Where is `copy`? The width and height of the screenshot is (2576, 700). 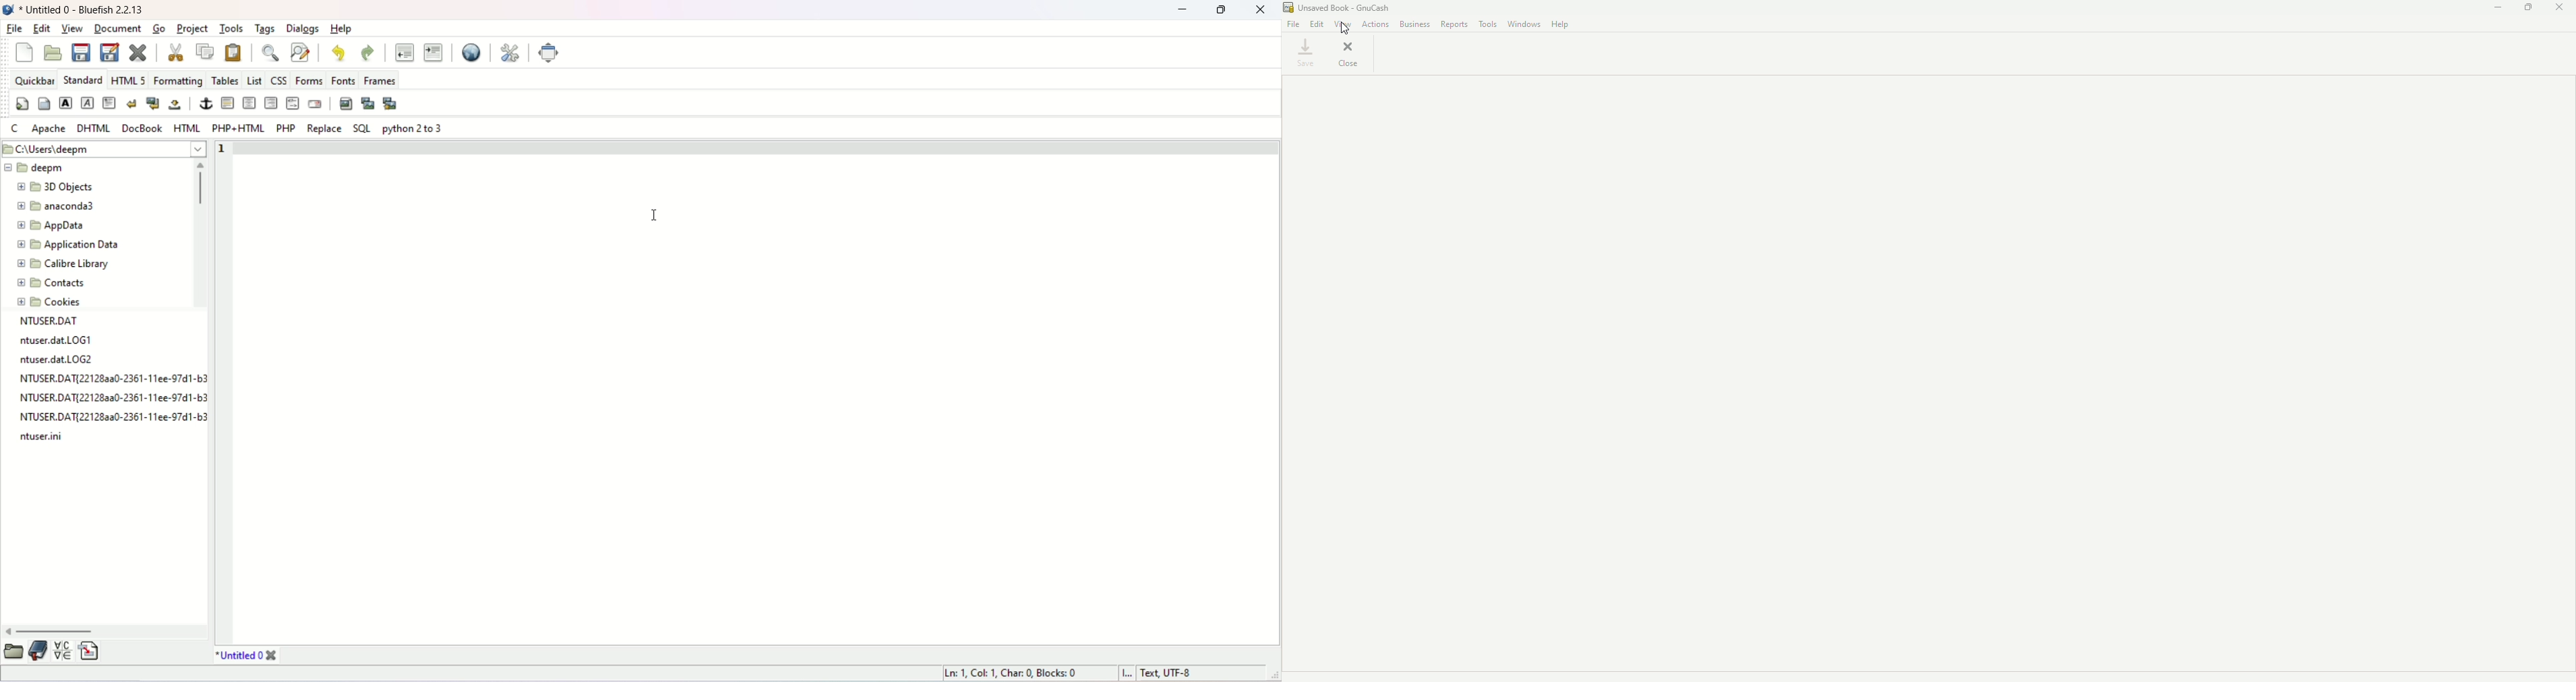 copy is located at coordinates (202, 54).